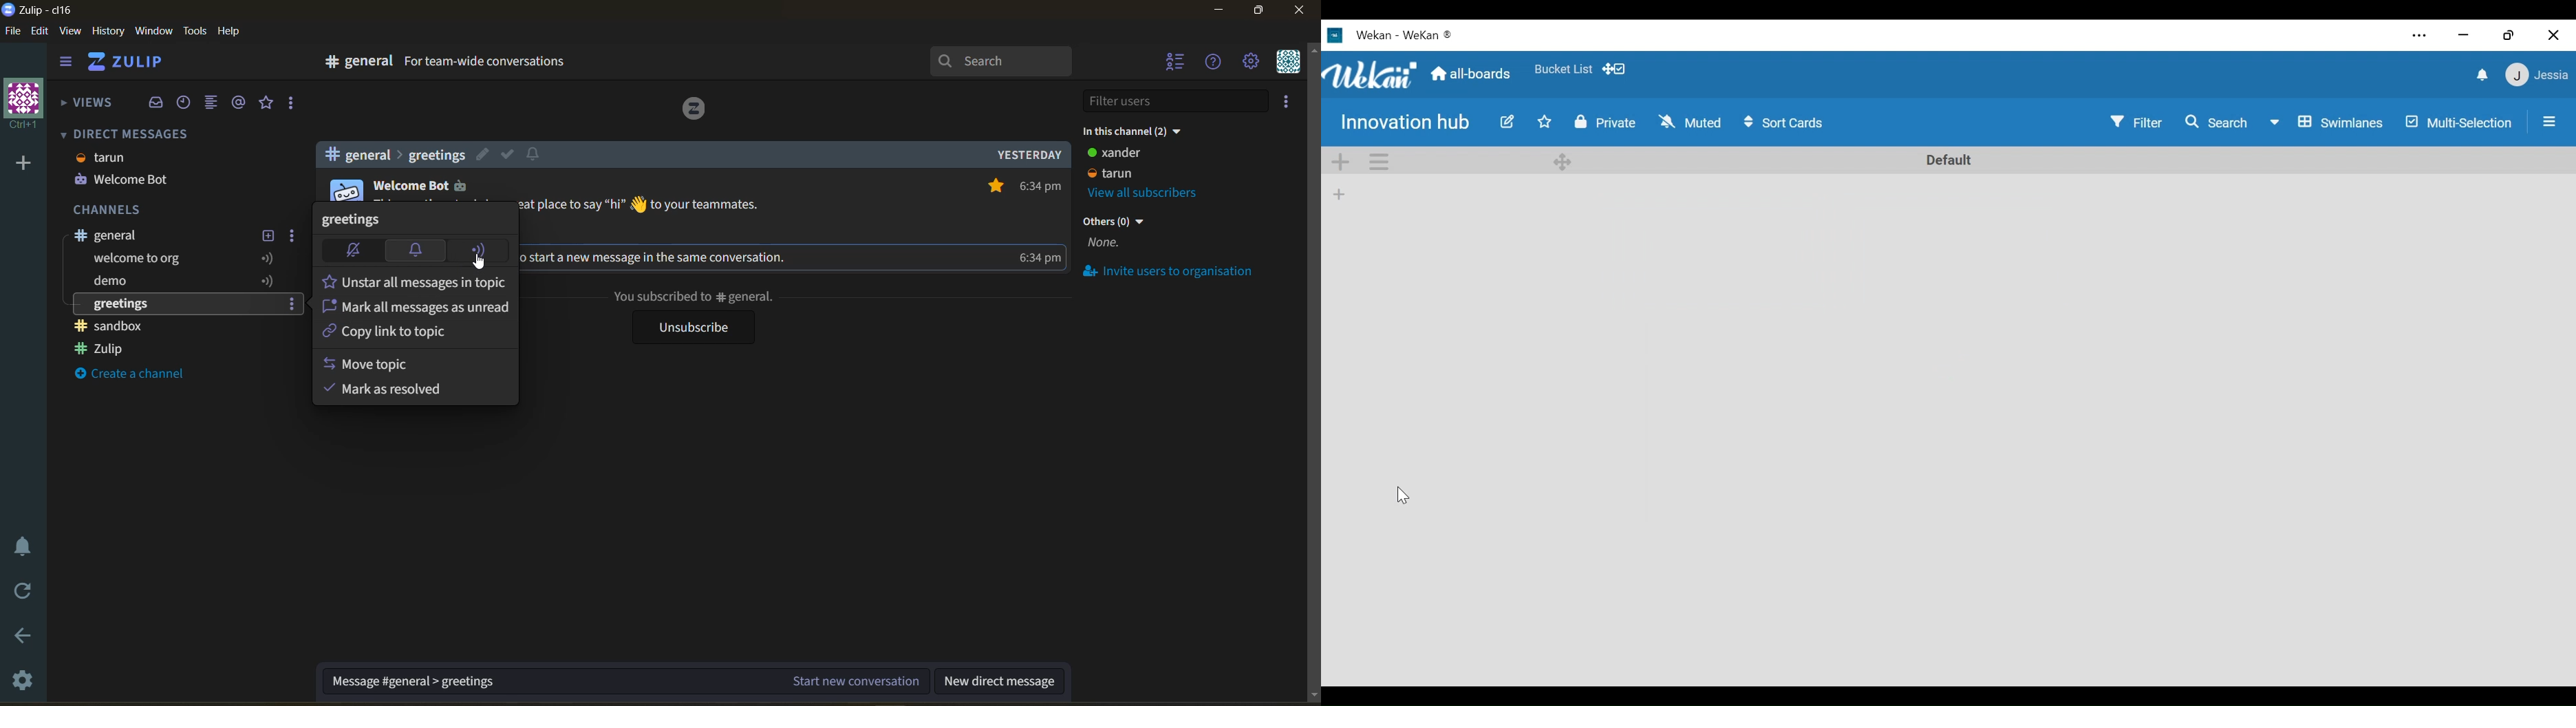 The width and height of the screenshot is (2576, 728). Describe the element at coordinates (354, 220) in the screenshot. I see `topic title` at that location.